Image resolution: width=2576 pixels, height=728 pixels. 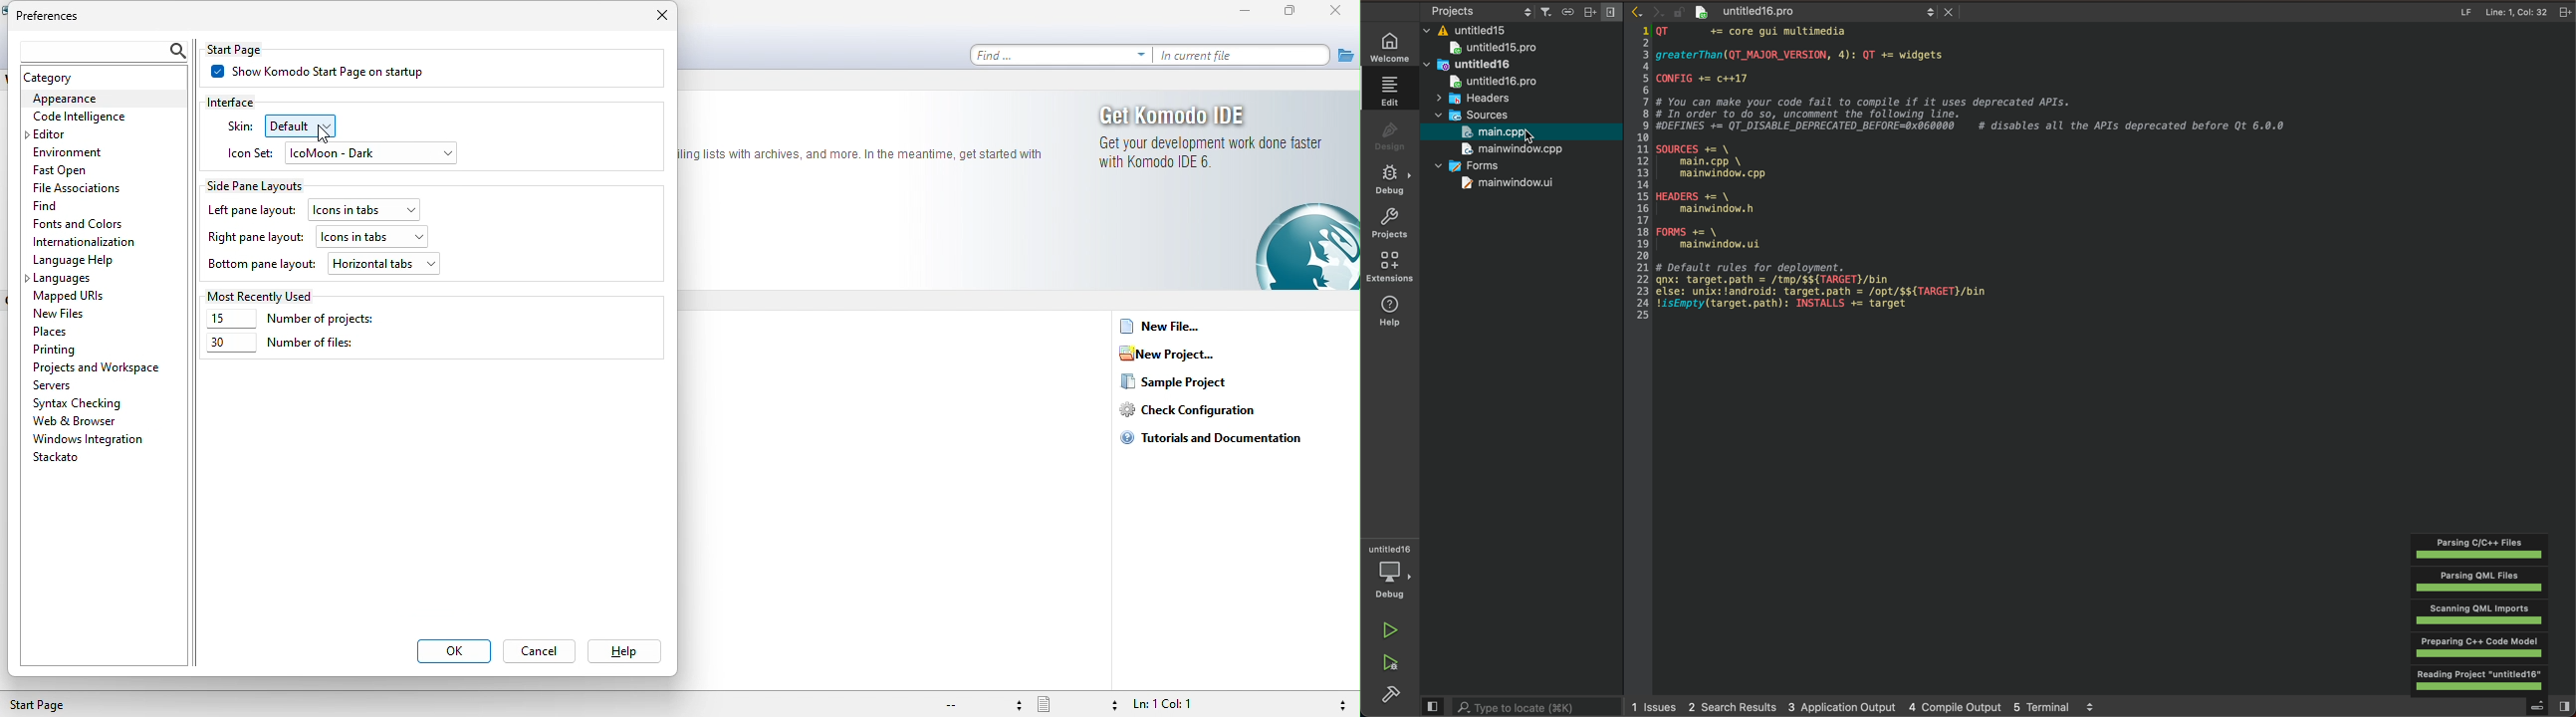 I want to click on forms, so click(x=1476, y=164).